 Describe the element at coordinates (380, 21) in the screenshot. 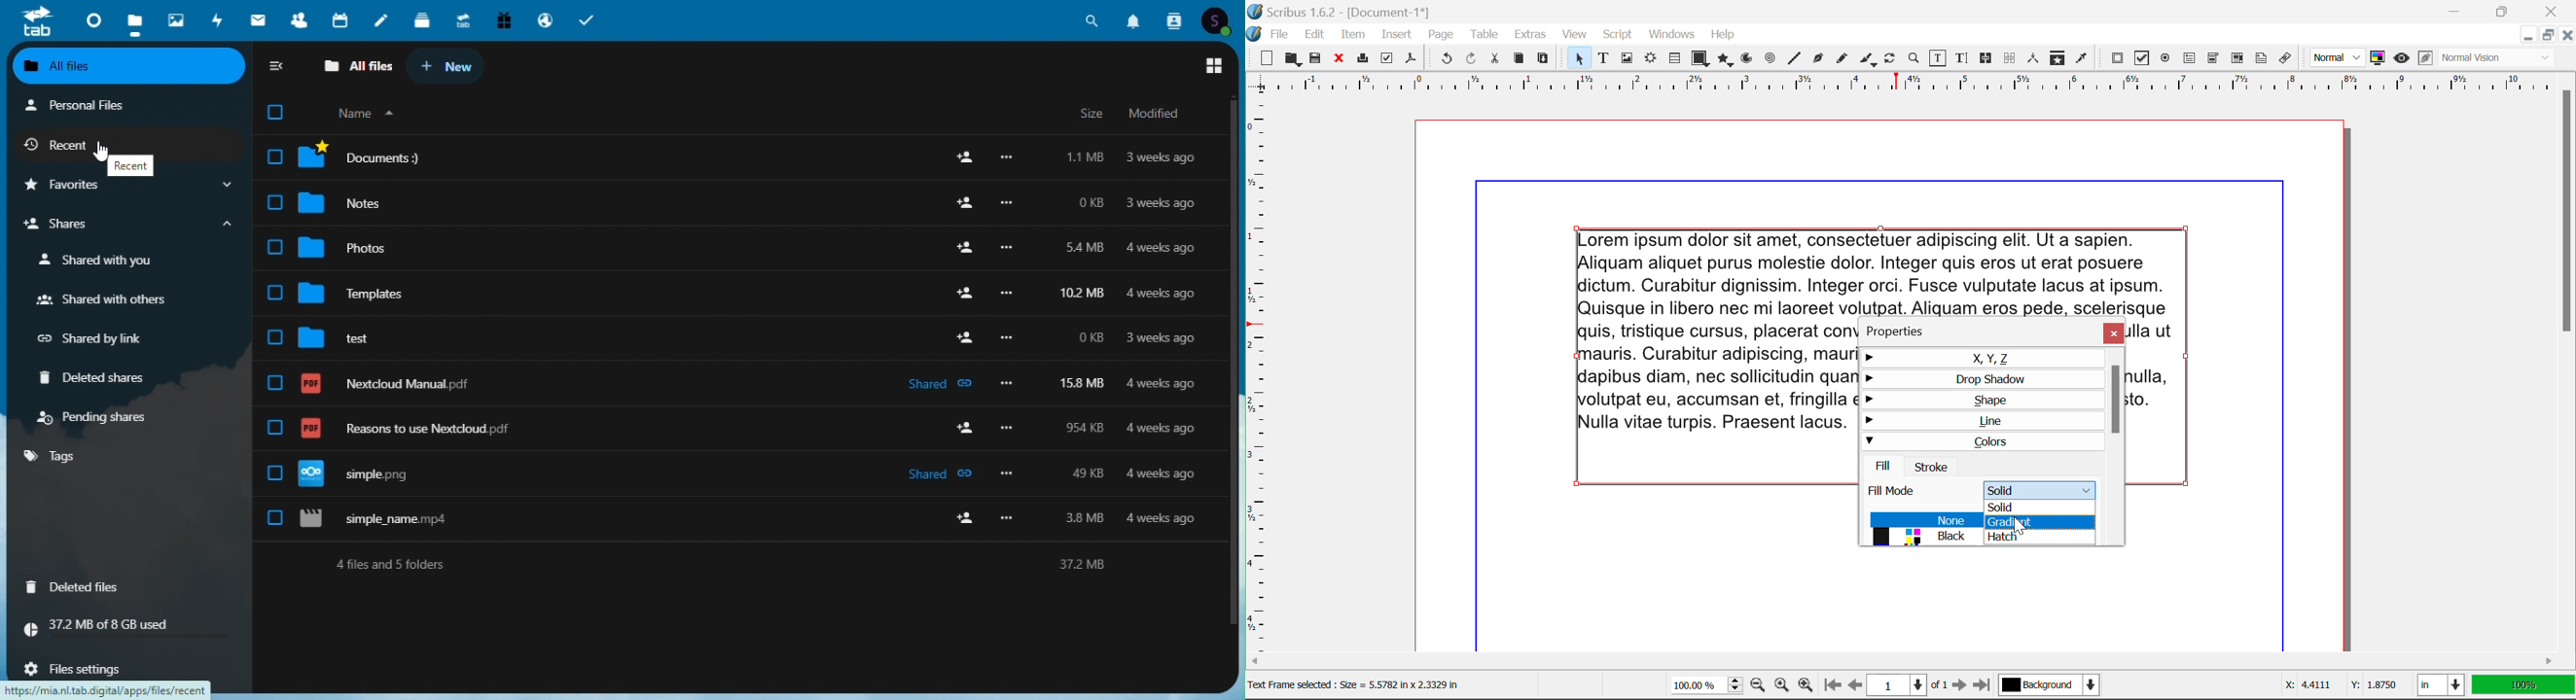

I see `notes` at that location.